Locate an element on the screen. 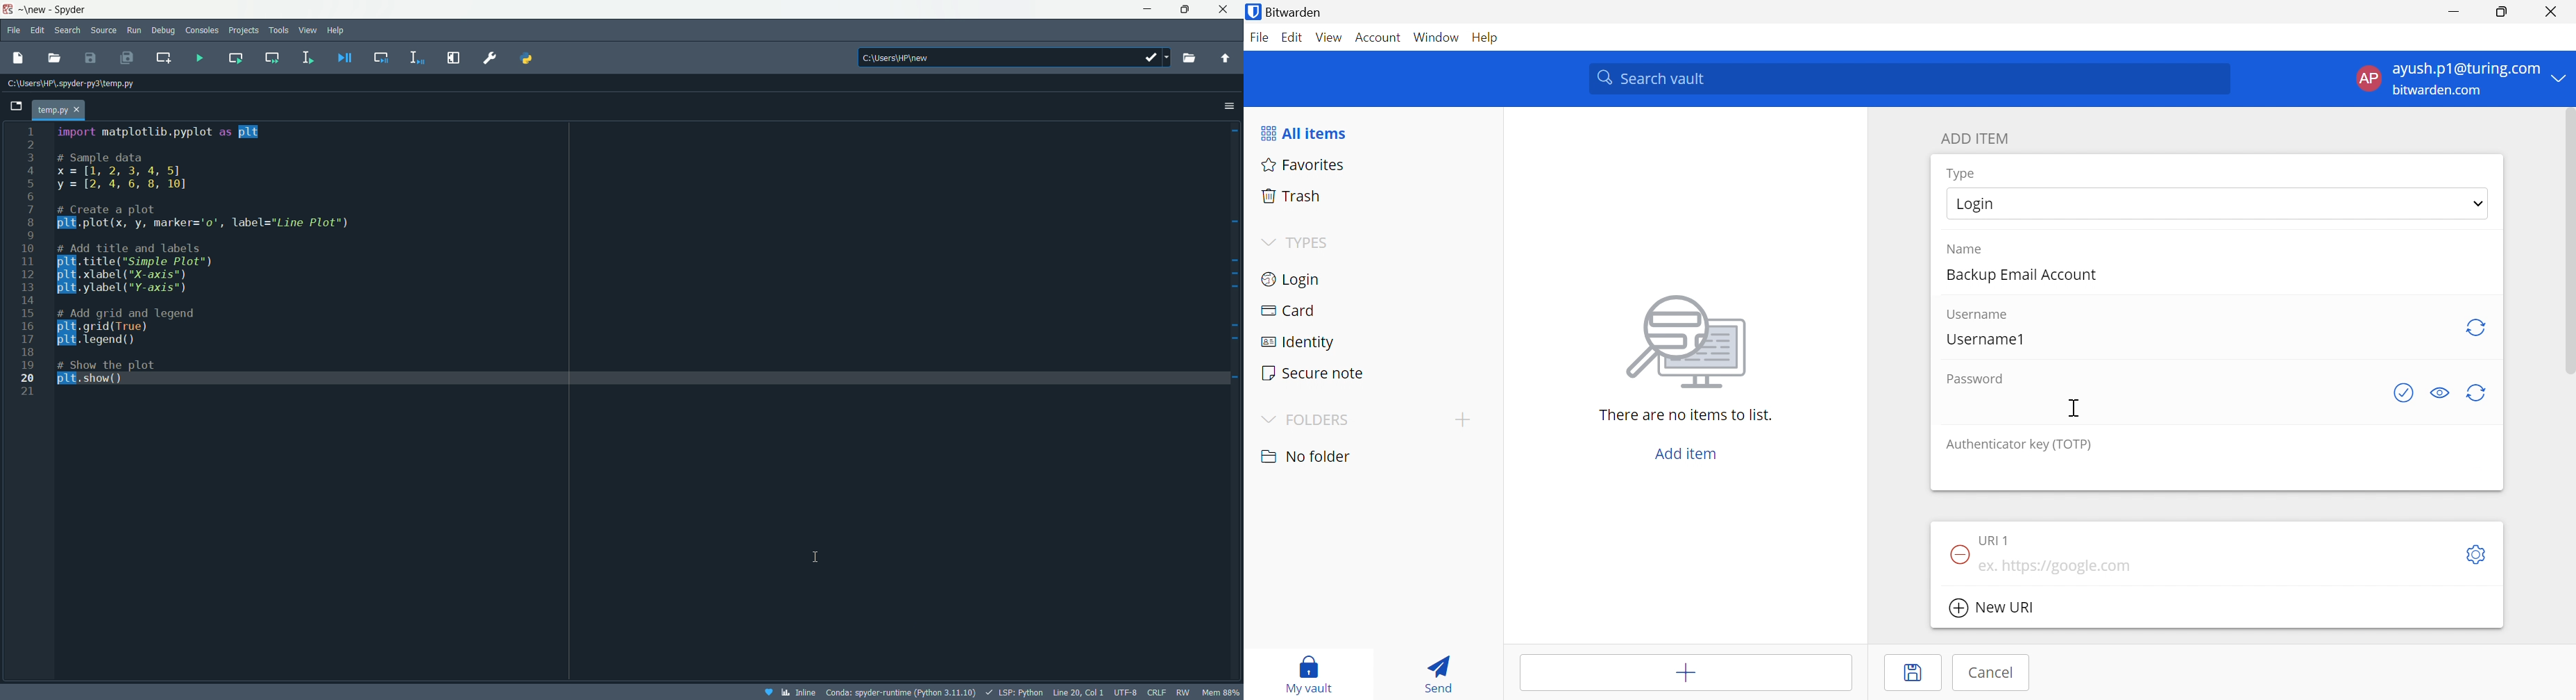 The width and height of the screenshot is (2576, 700). Username1 is located at coordinates (1985, 339).